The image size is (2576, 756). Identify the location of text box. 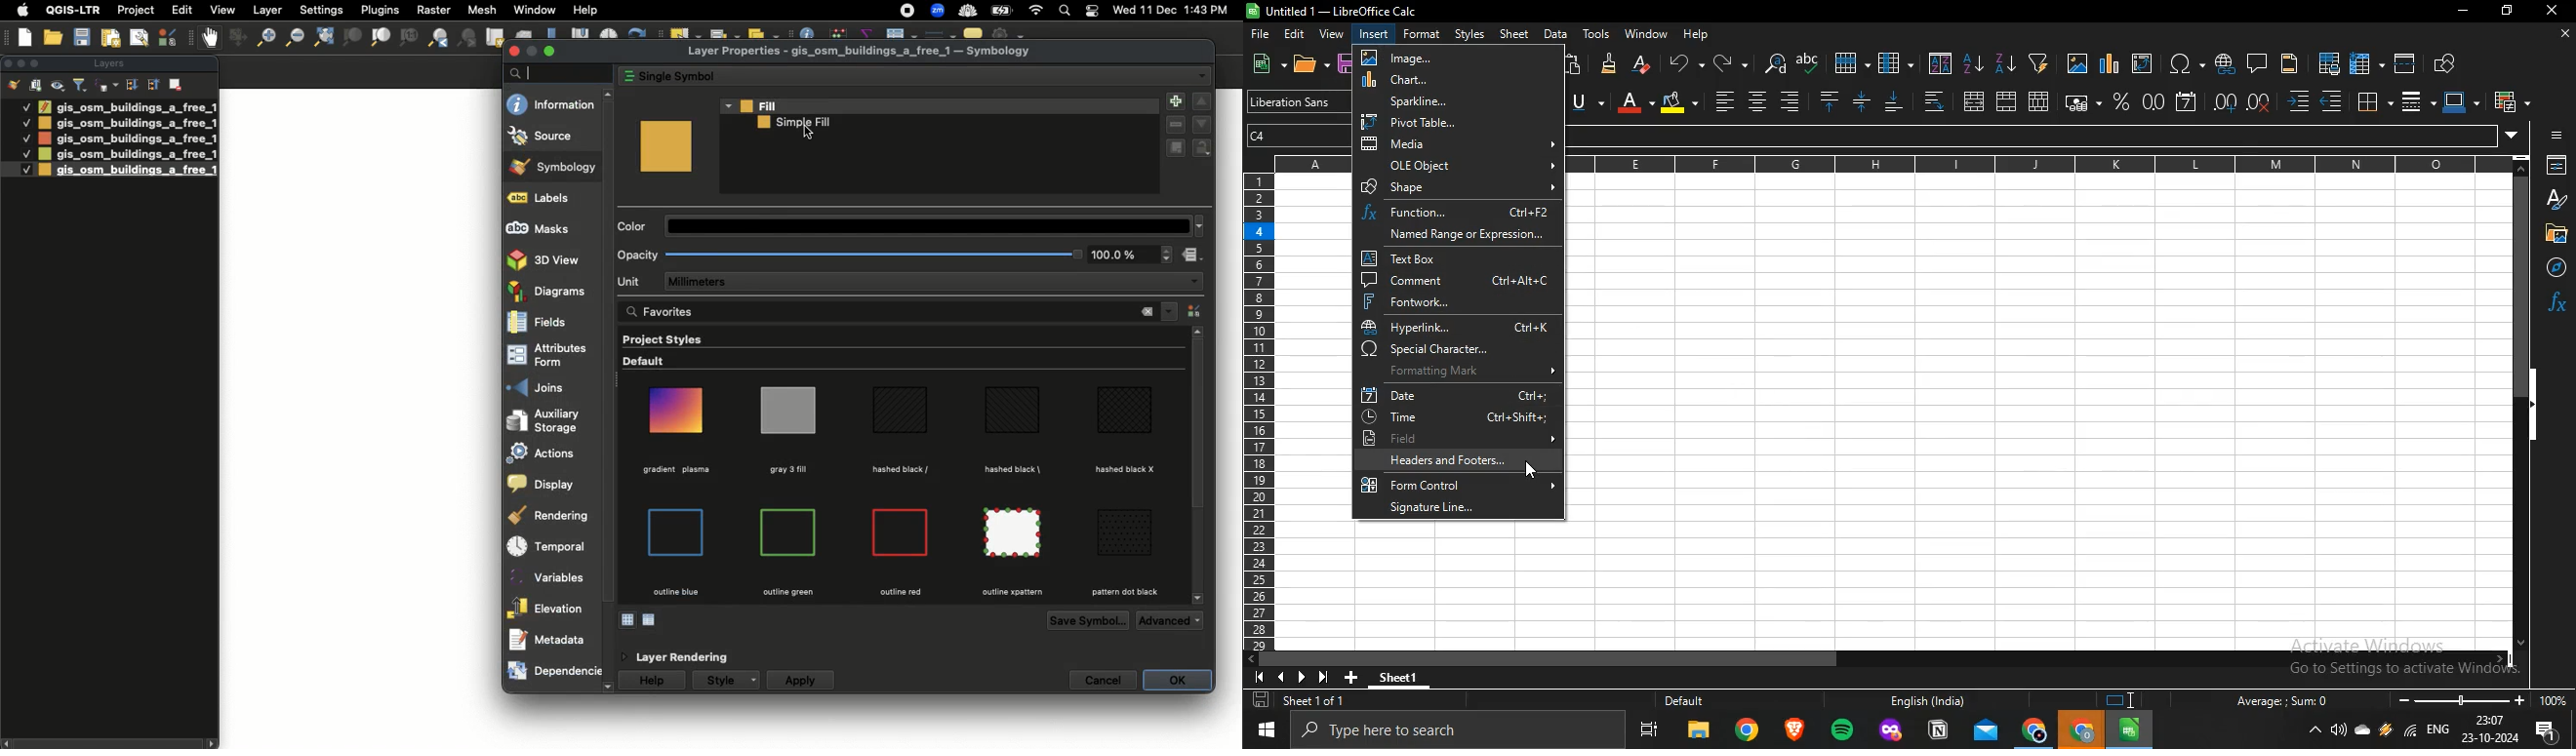
(1450, 258).